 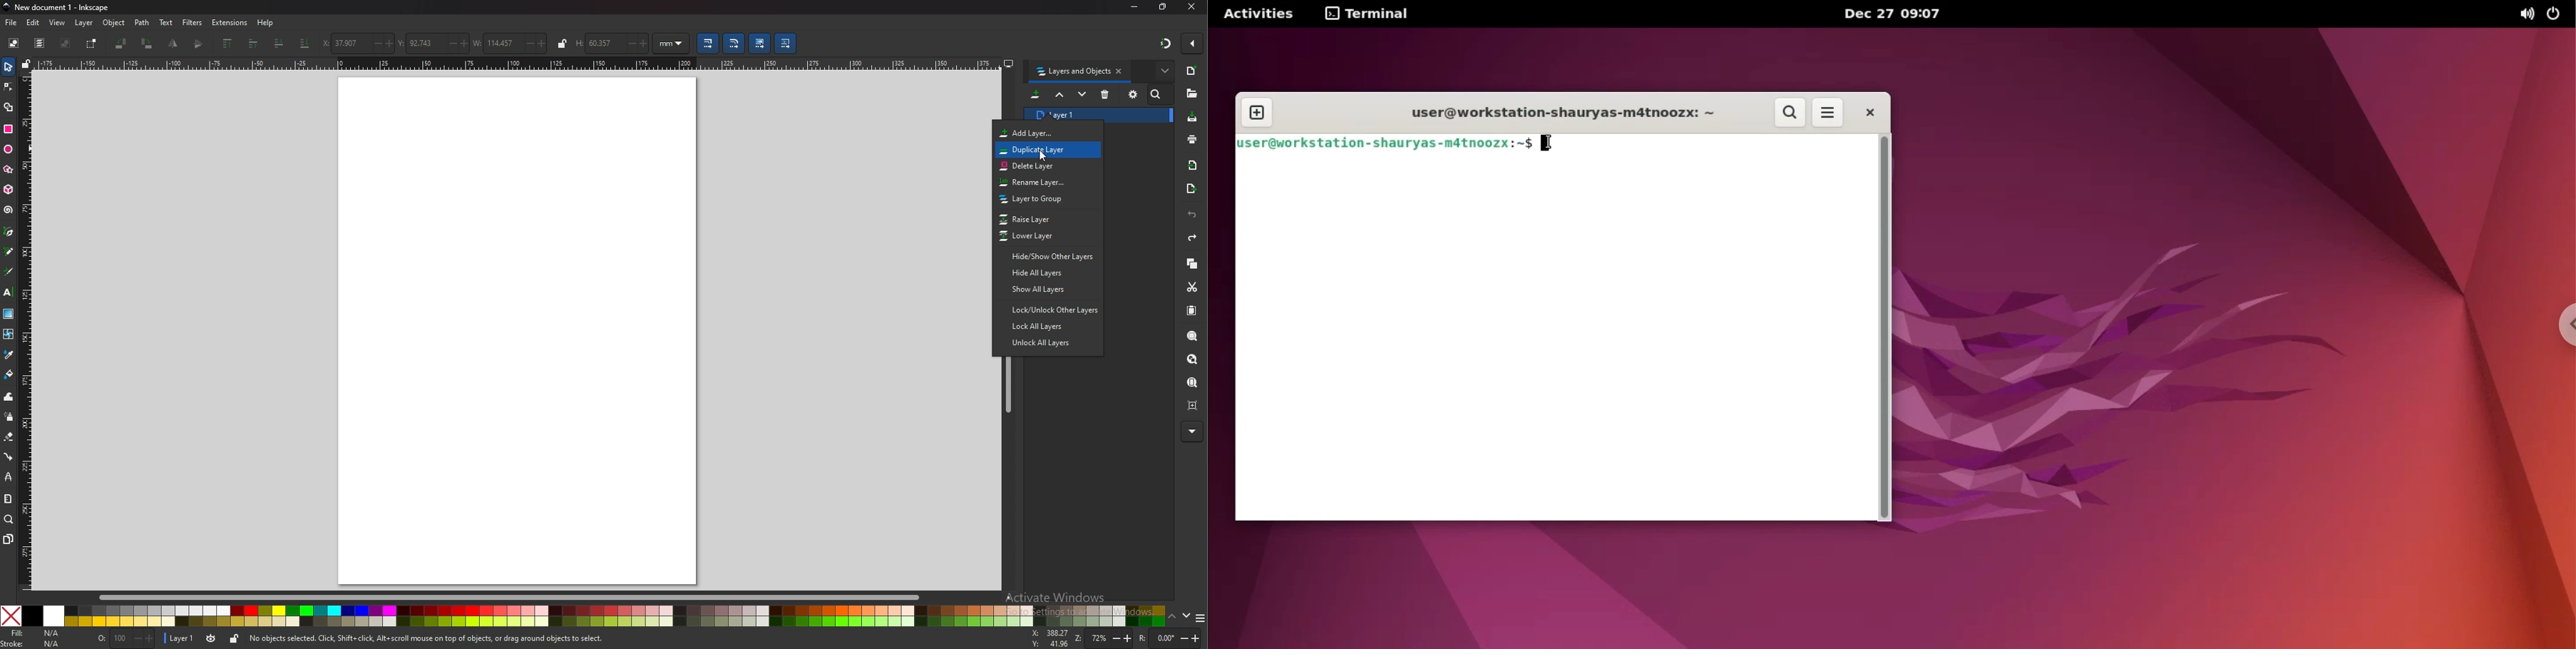 What do you see at coordinates (1043, 150) in the screenshot?
I see `duplicate layer` at bounding box center [1043, 150].